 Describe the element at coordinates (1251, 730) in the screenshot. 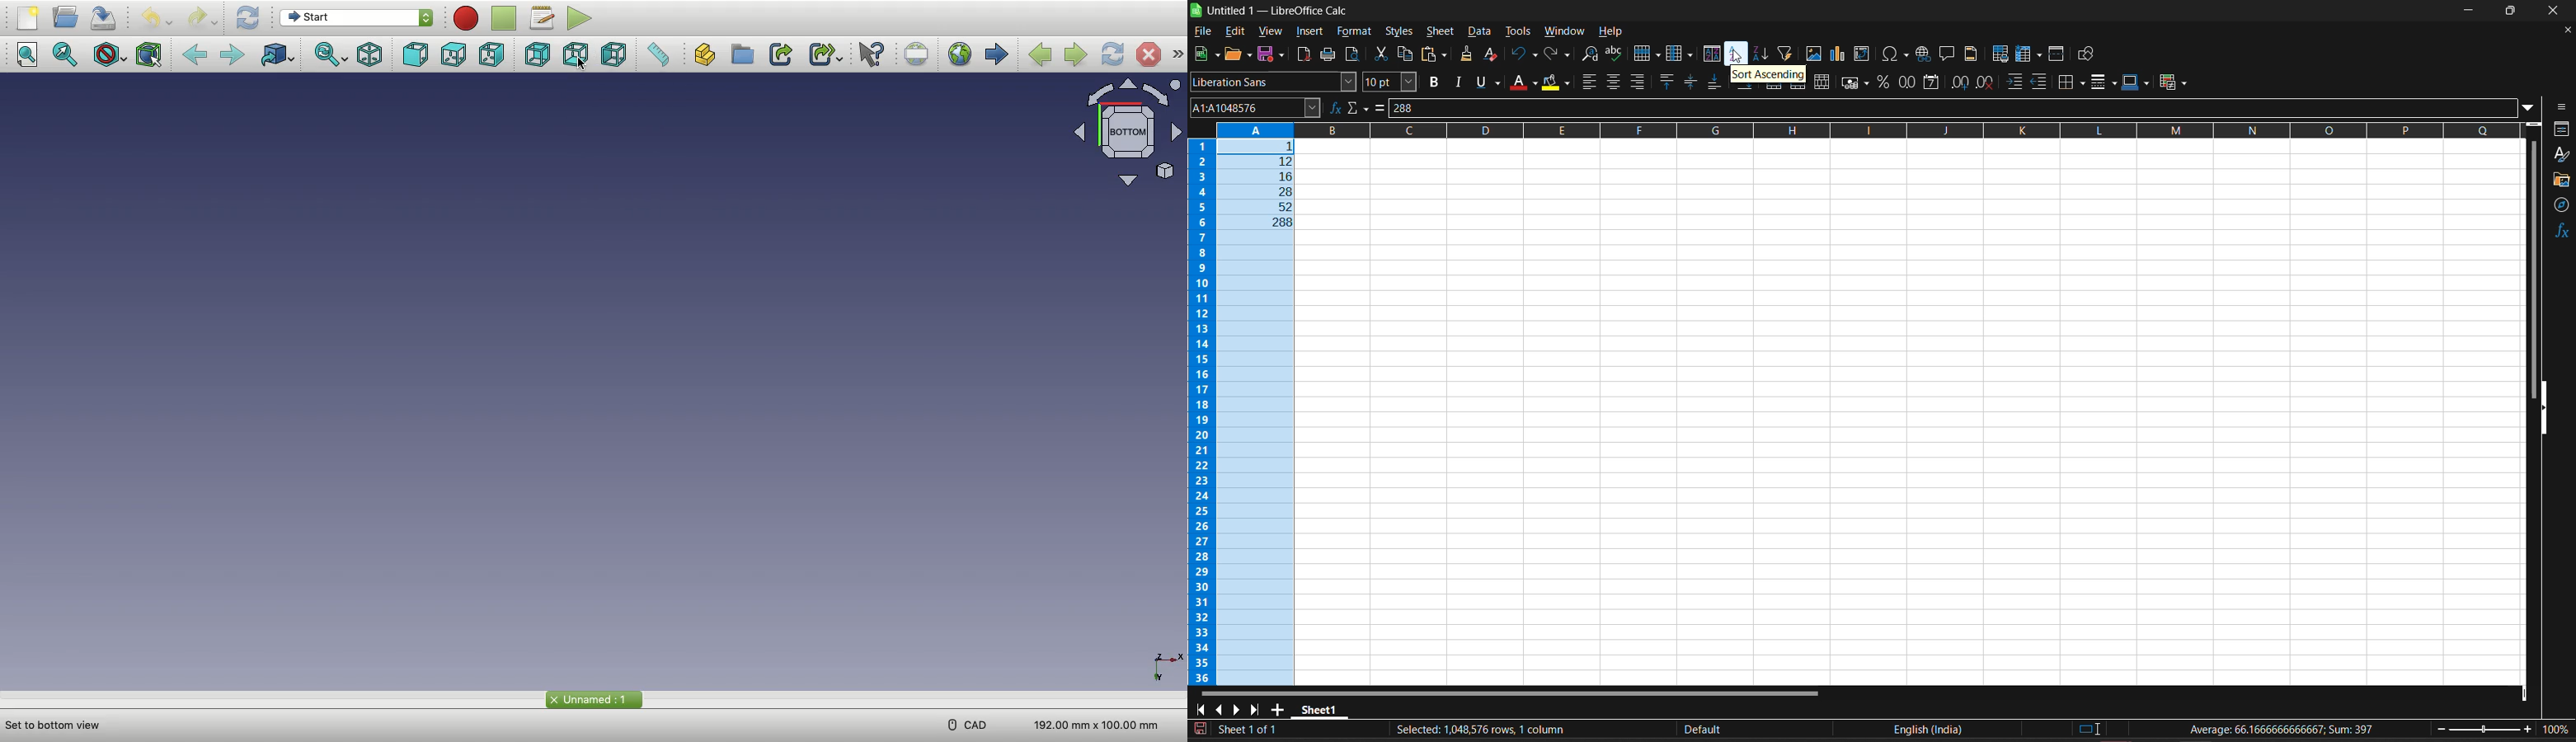

I see `current sheet number` at that location.